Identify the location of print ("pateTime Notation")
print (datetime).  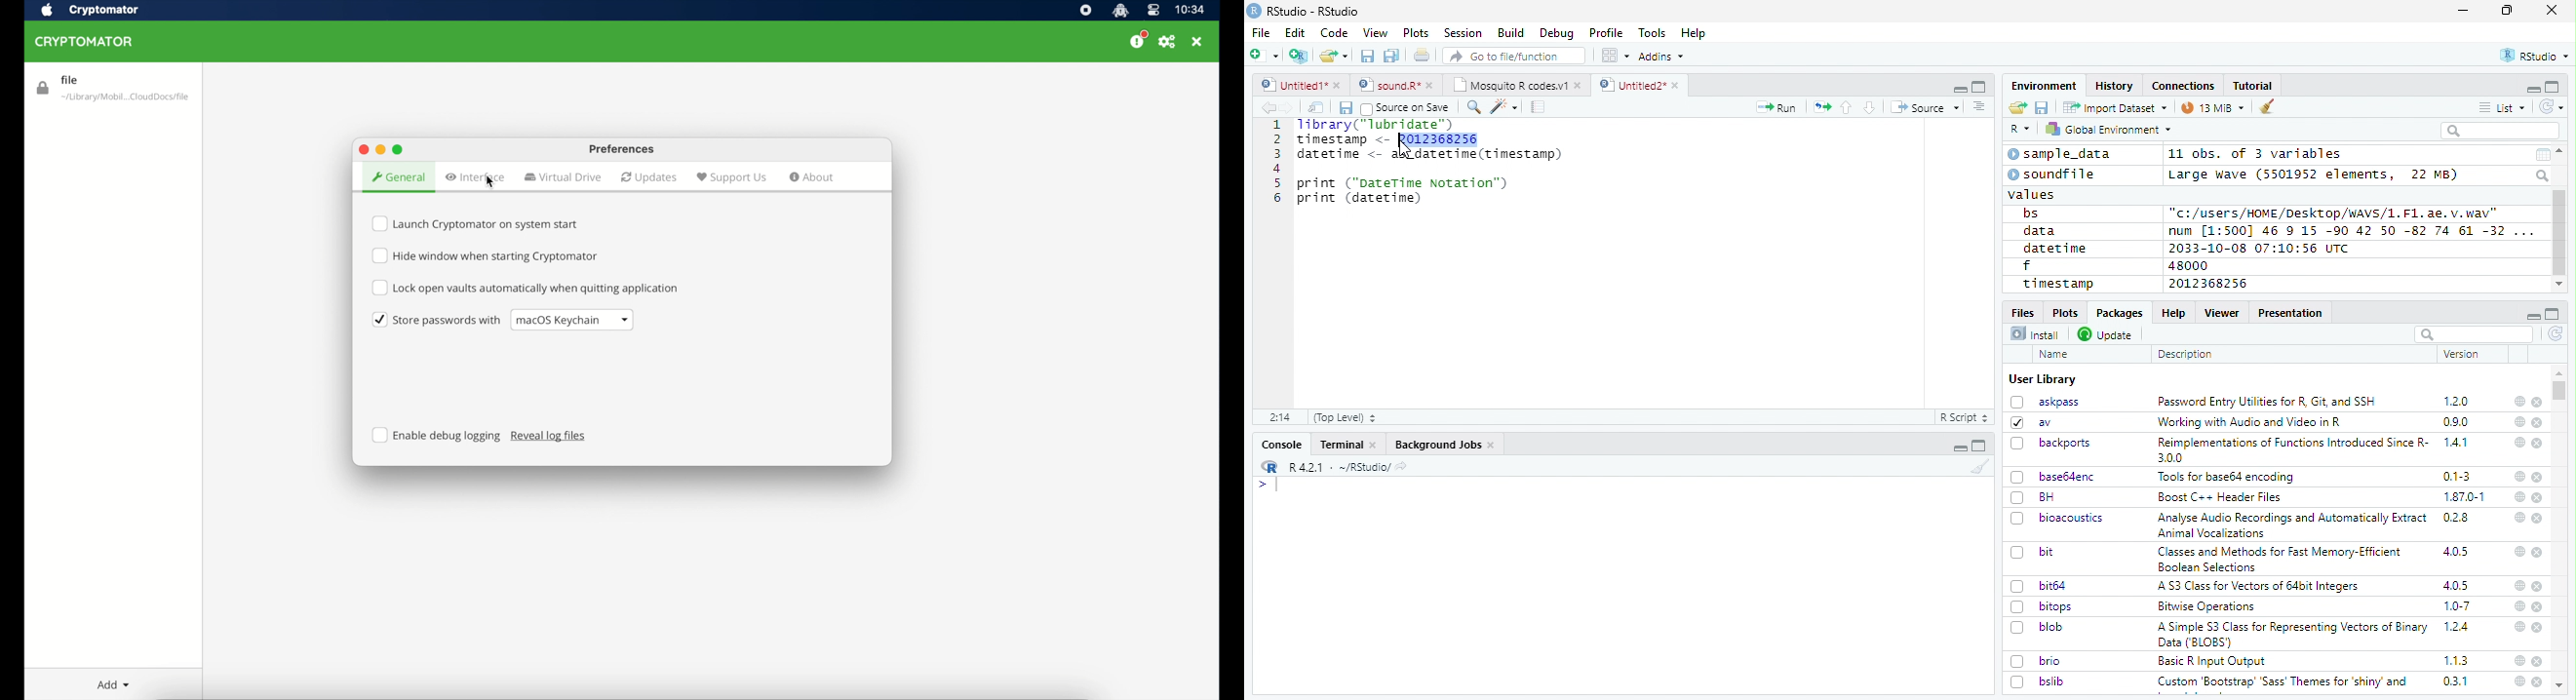
(1404, 191).